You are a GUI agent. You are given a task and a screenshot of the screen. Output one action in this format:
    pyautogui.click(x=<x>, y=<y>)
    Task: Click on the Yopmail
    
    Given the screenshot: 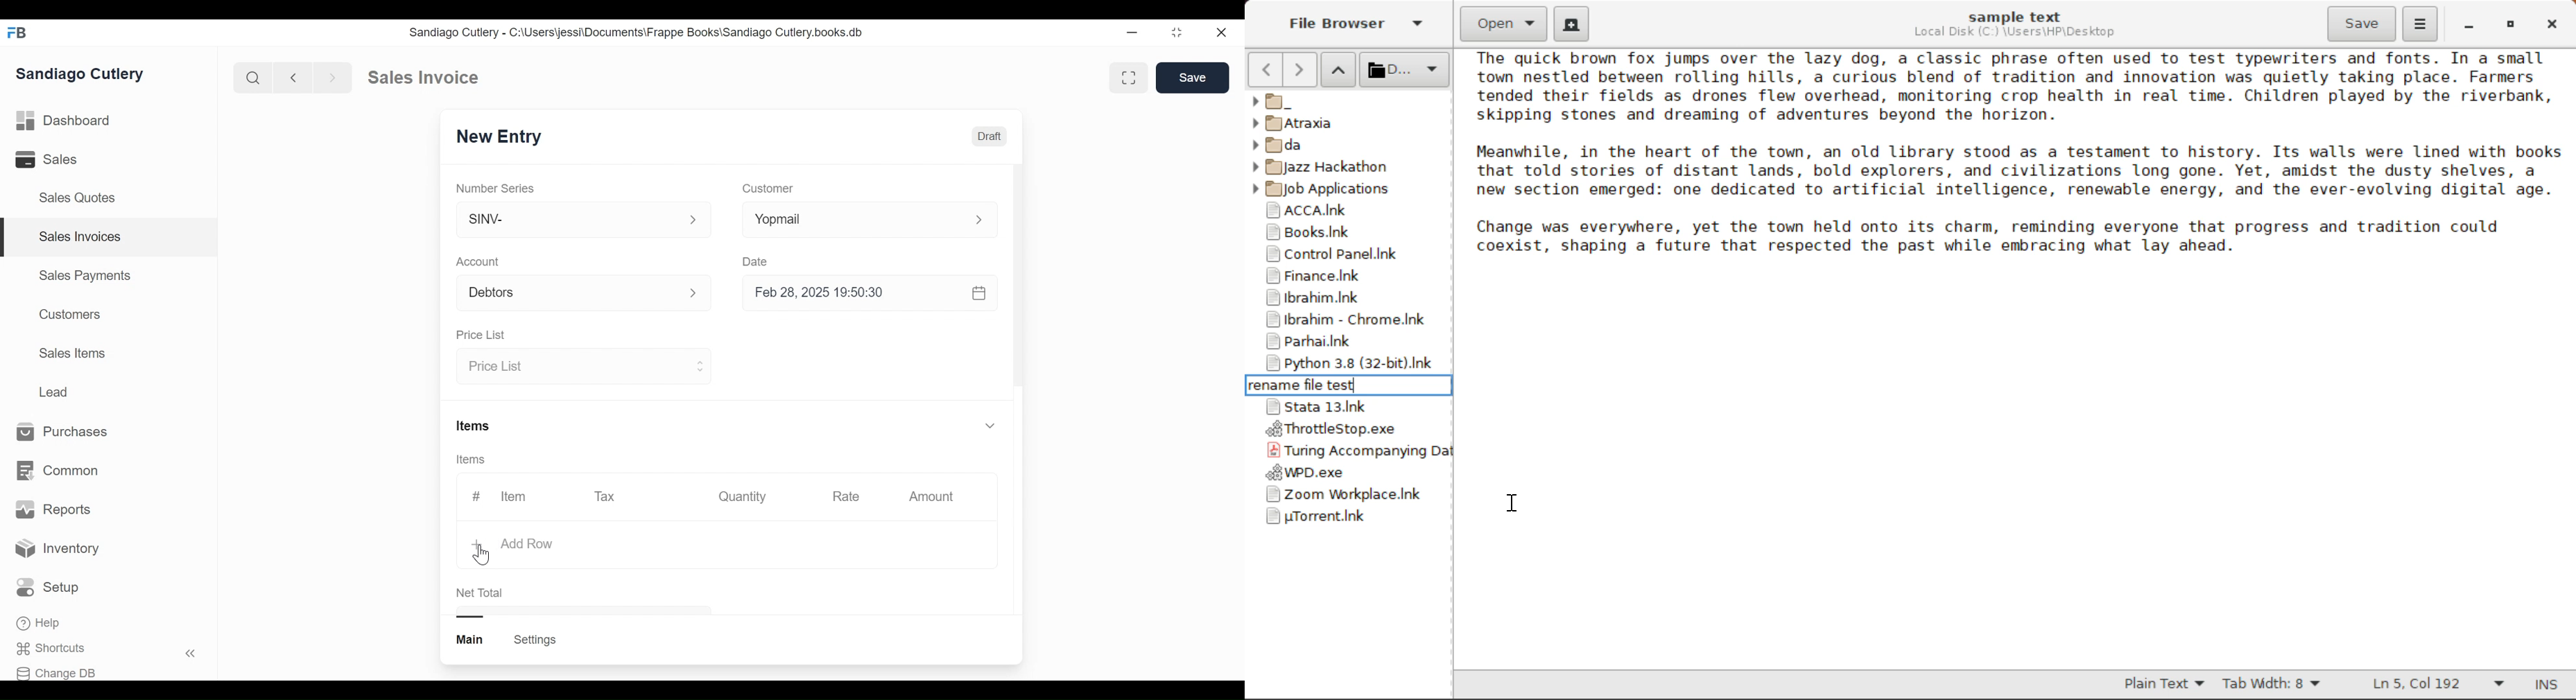 What is the action you would take?
    pyautogui.click(x=870, y=219)
    